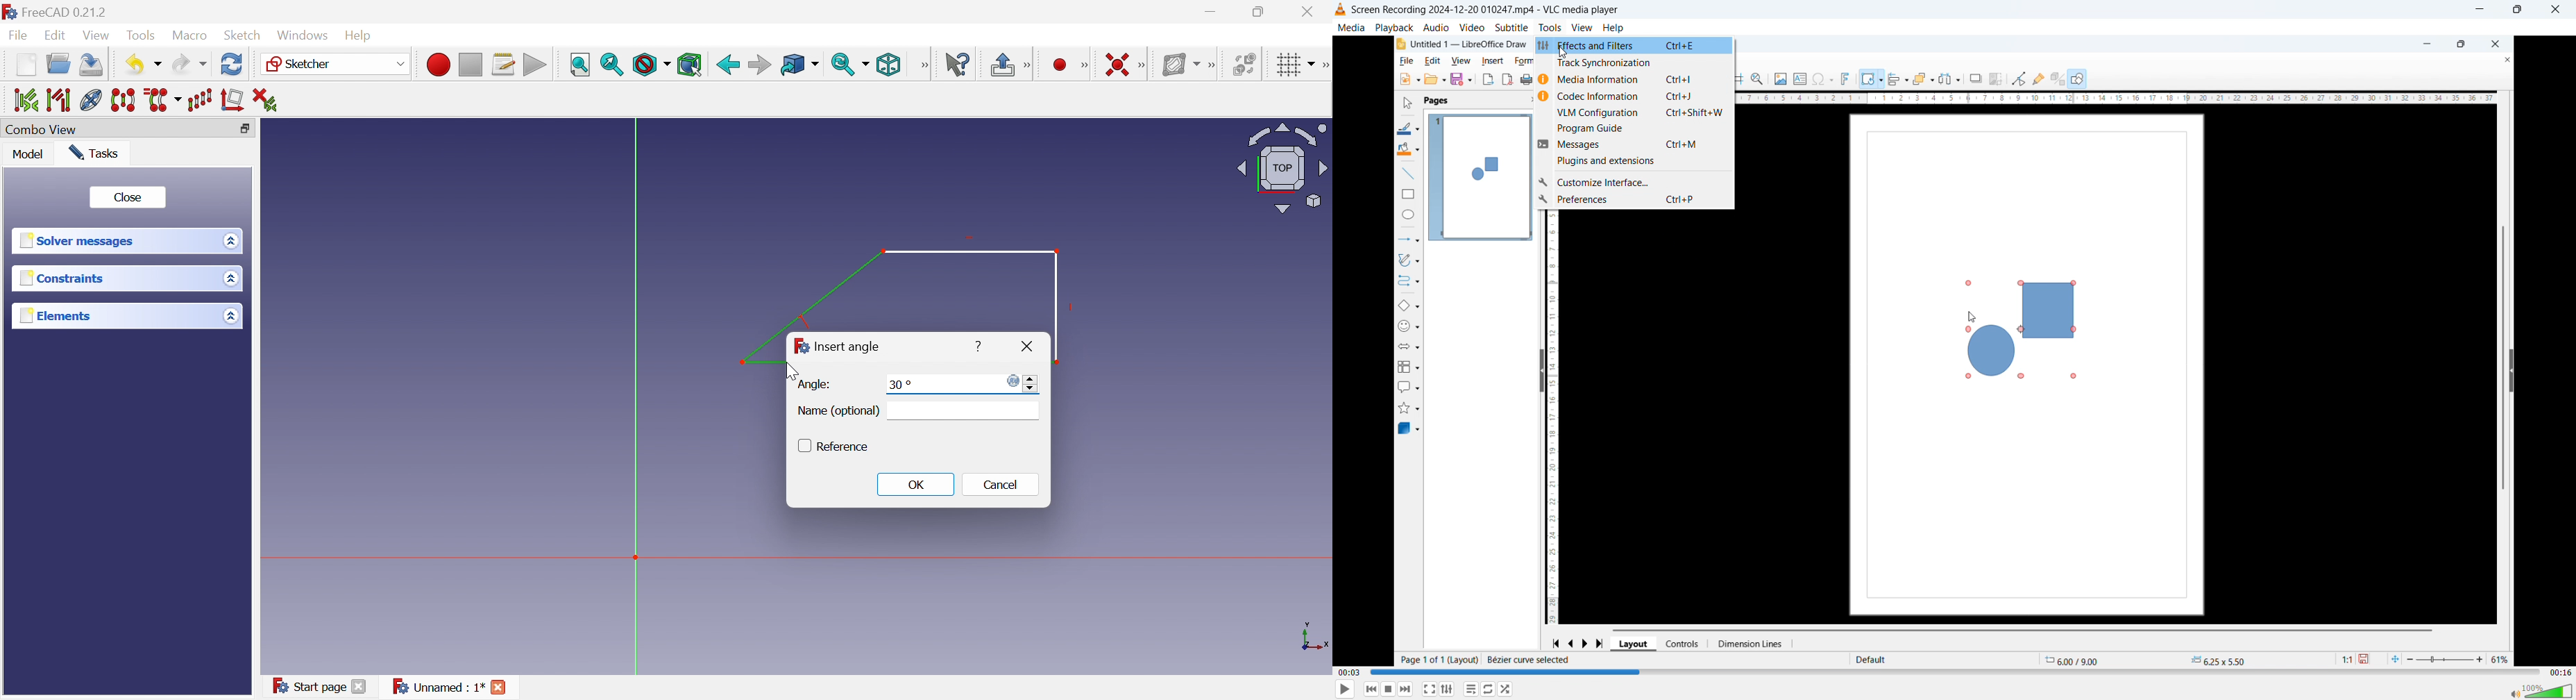  Describe the element at coordinates (18, 37) in the screenshot. I see `File` at that location.